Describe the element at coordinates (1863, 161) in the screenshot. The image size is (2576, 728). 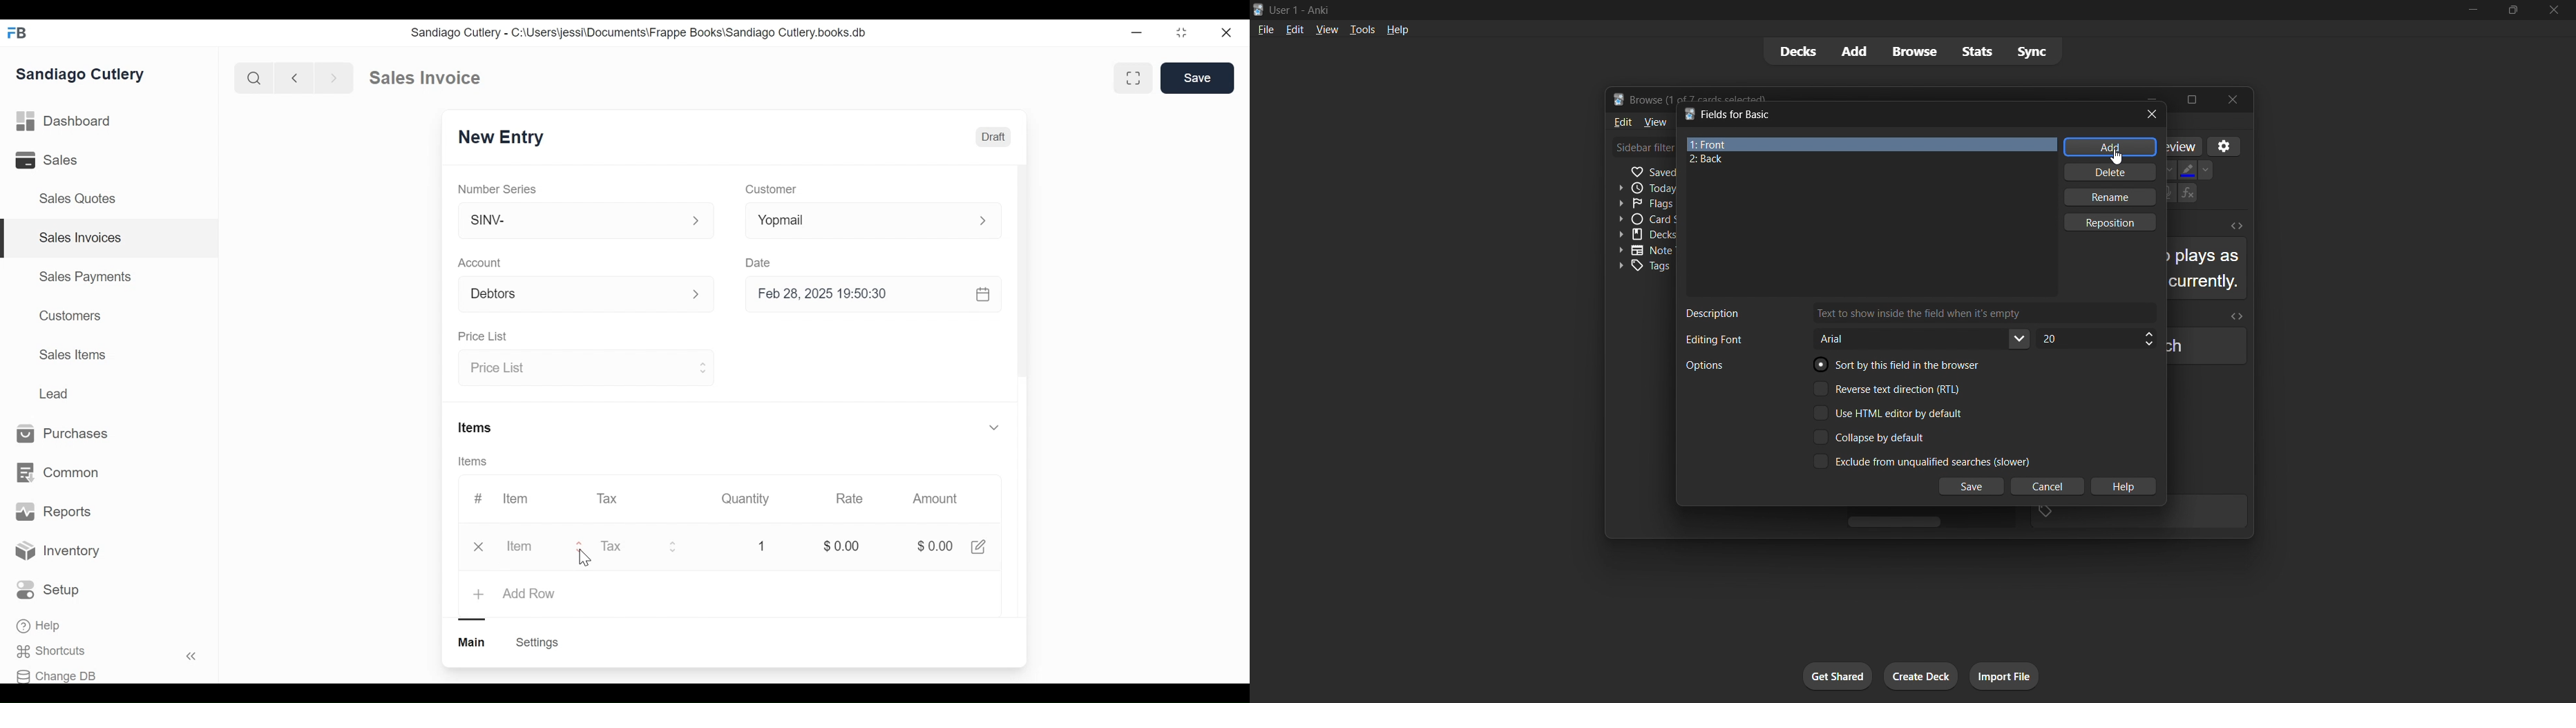
I see `back field` at that location.